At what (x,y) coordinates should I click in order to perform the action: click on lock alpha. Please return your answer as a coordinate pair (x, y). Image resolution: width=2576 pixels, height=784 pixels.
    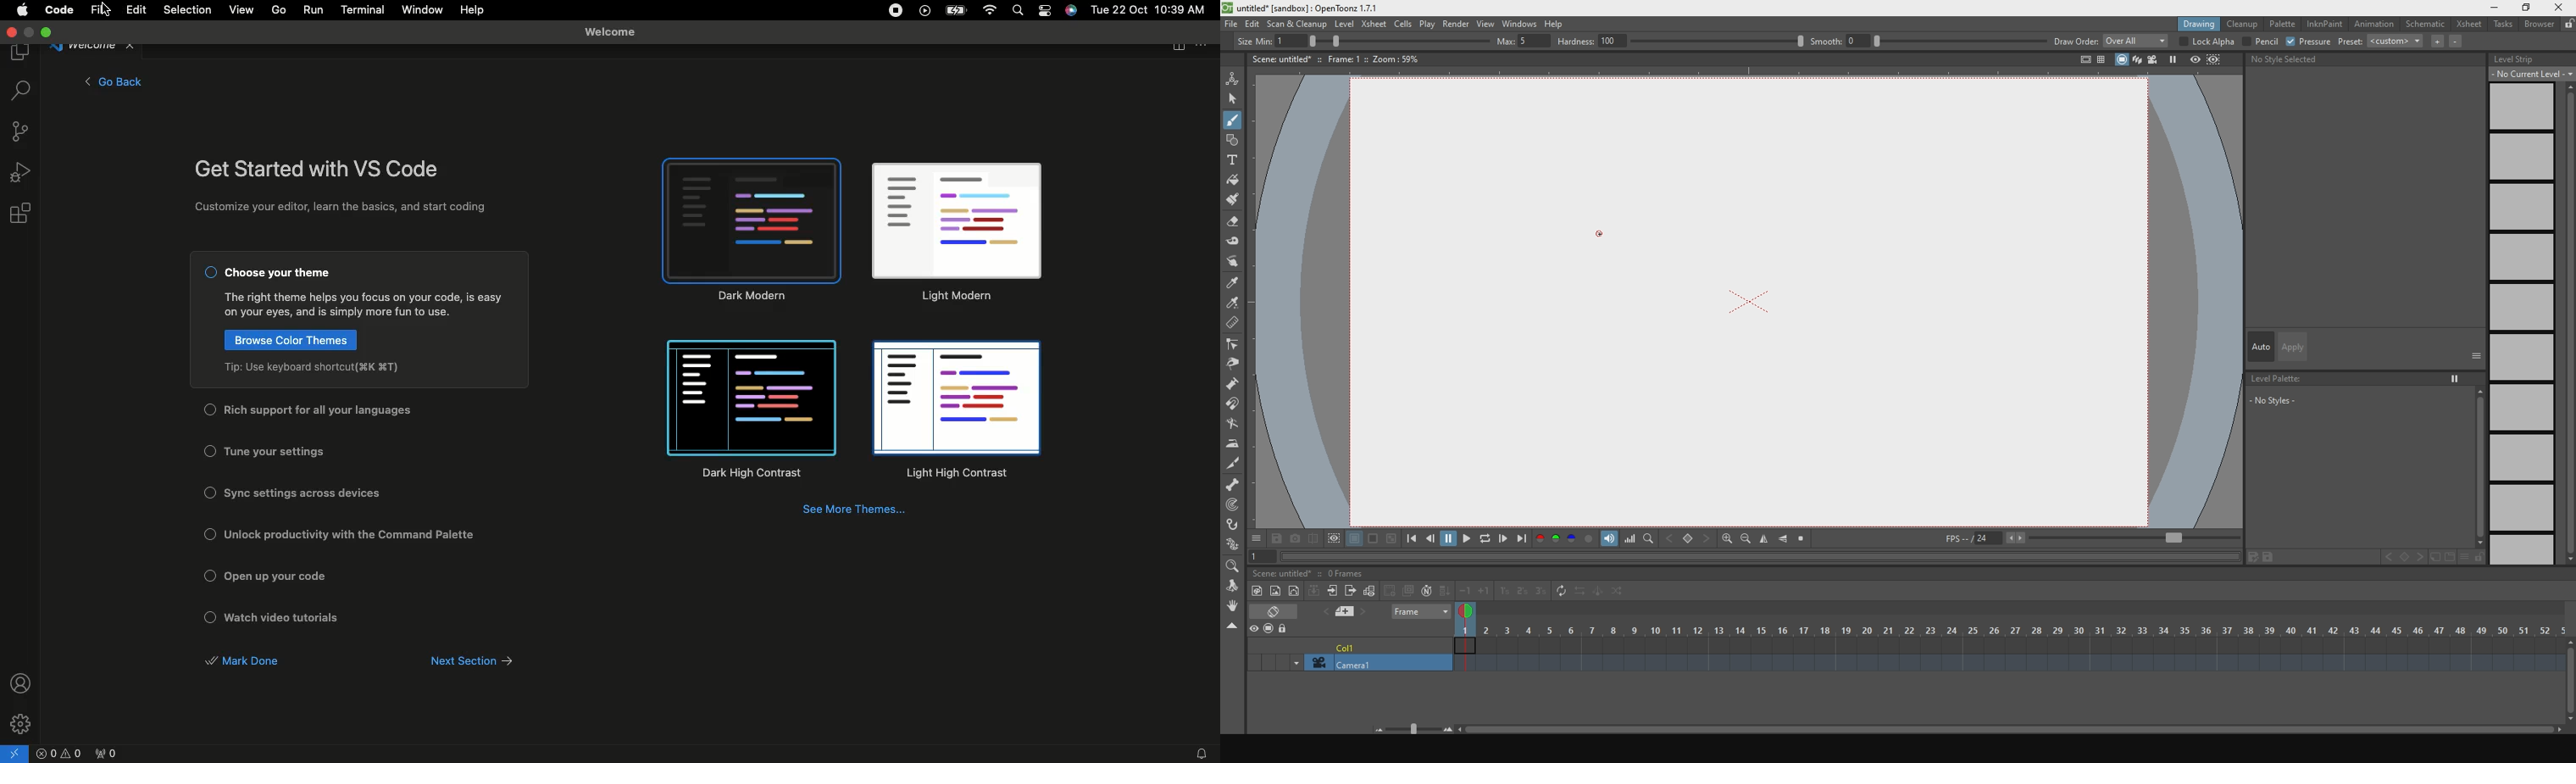
    Looking at the image, I should click on (2207, 42).